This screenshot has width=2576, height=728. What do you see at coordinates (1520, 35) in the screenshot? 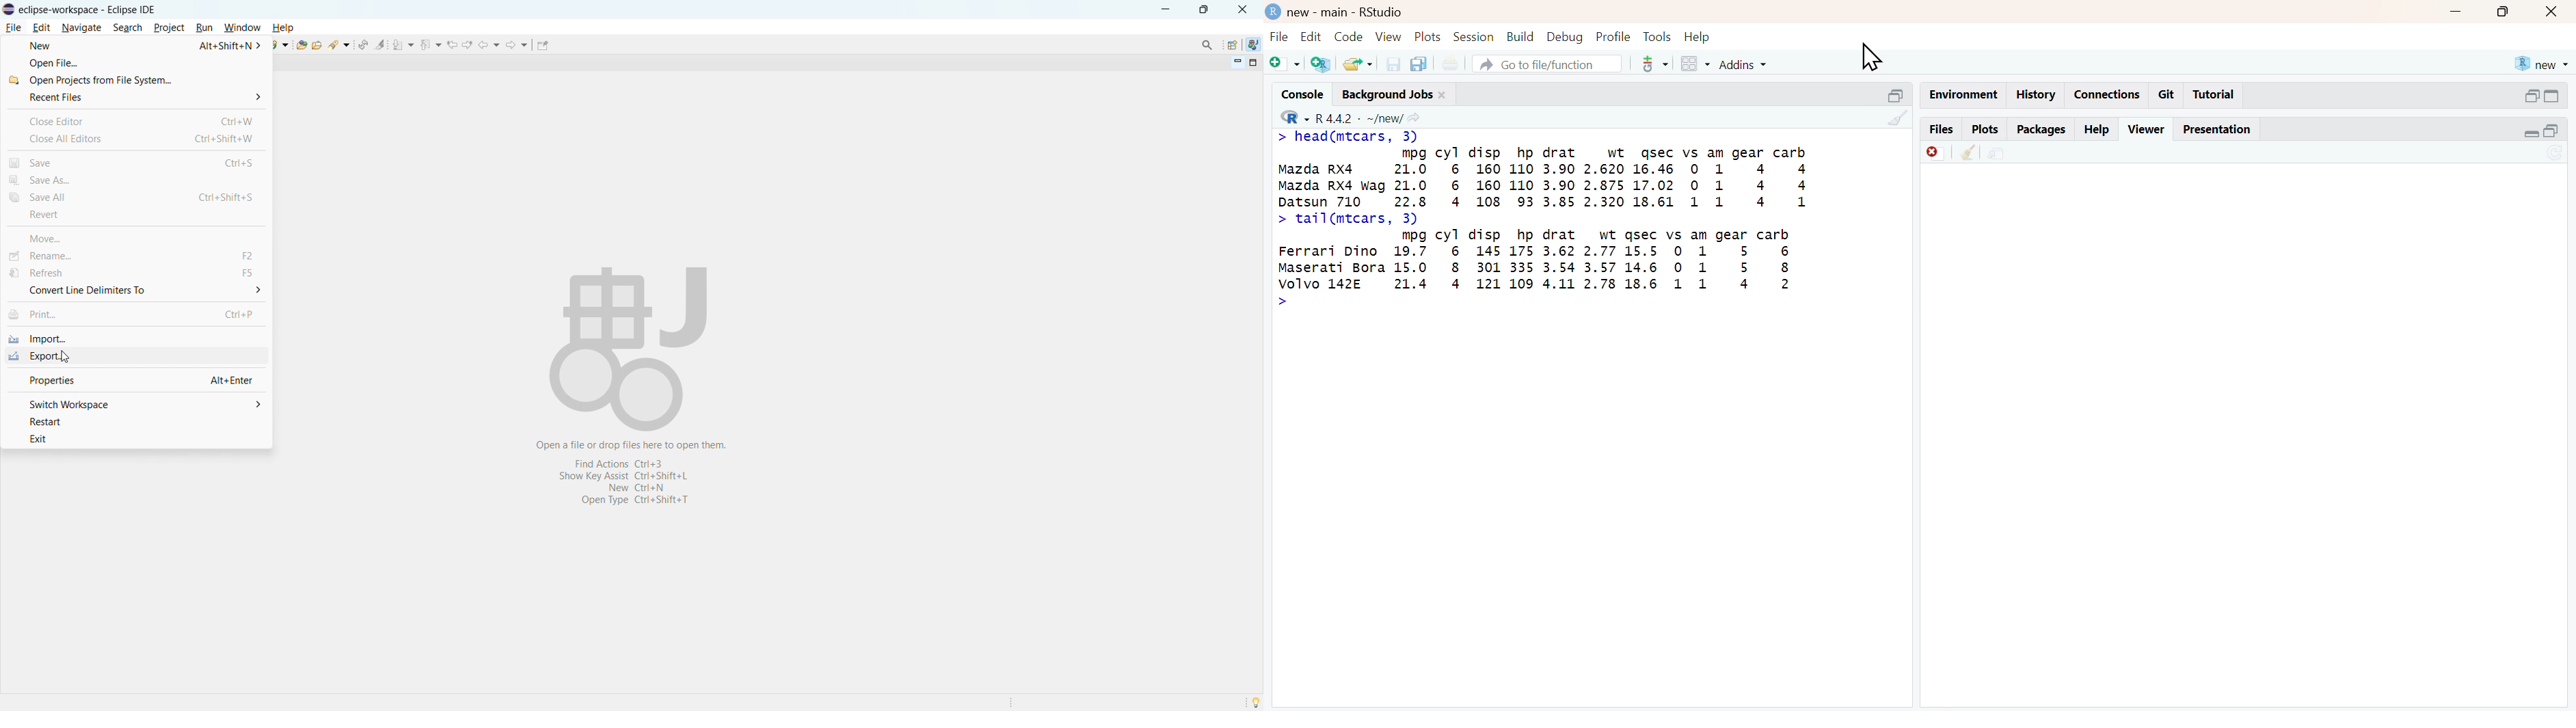
I see `Build` at bounding box center [1520, 35].